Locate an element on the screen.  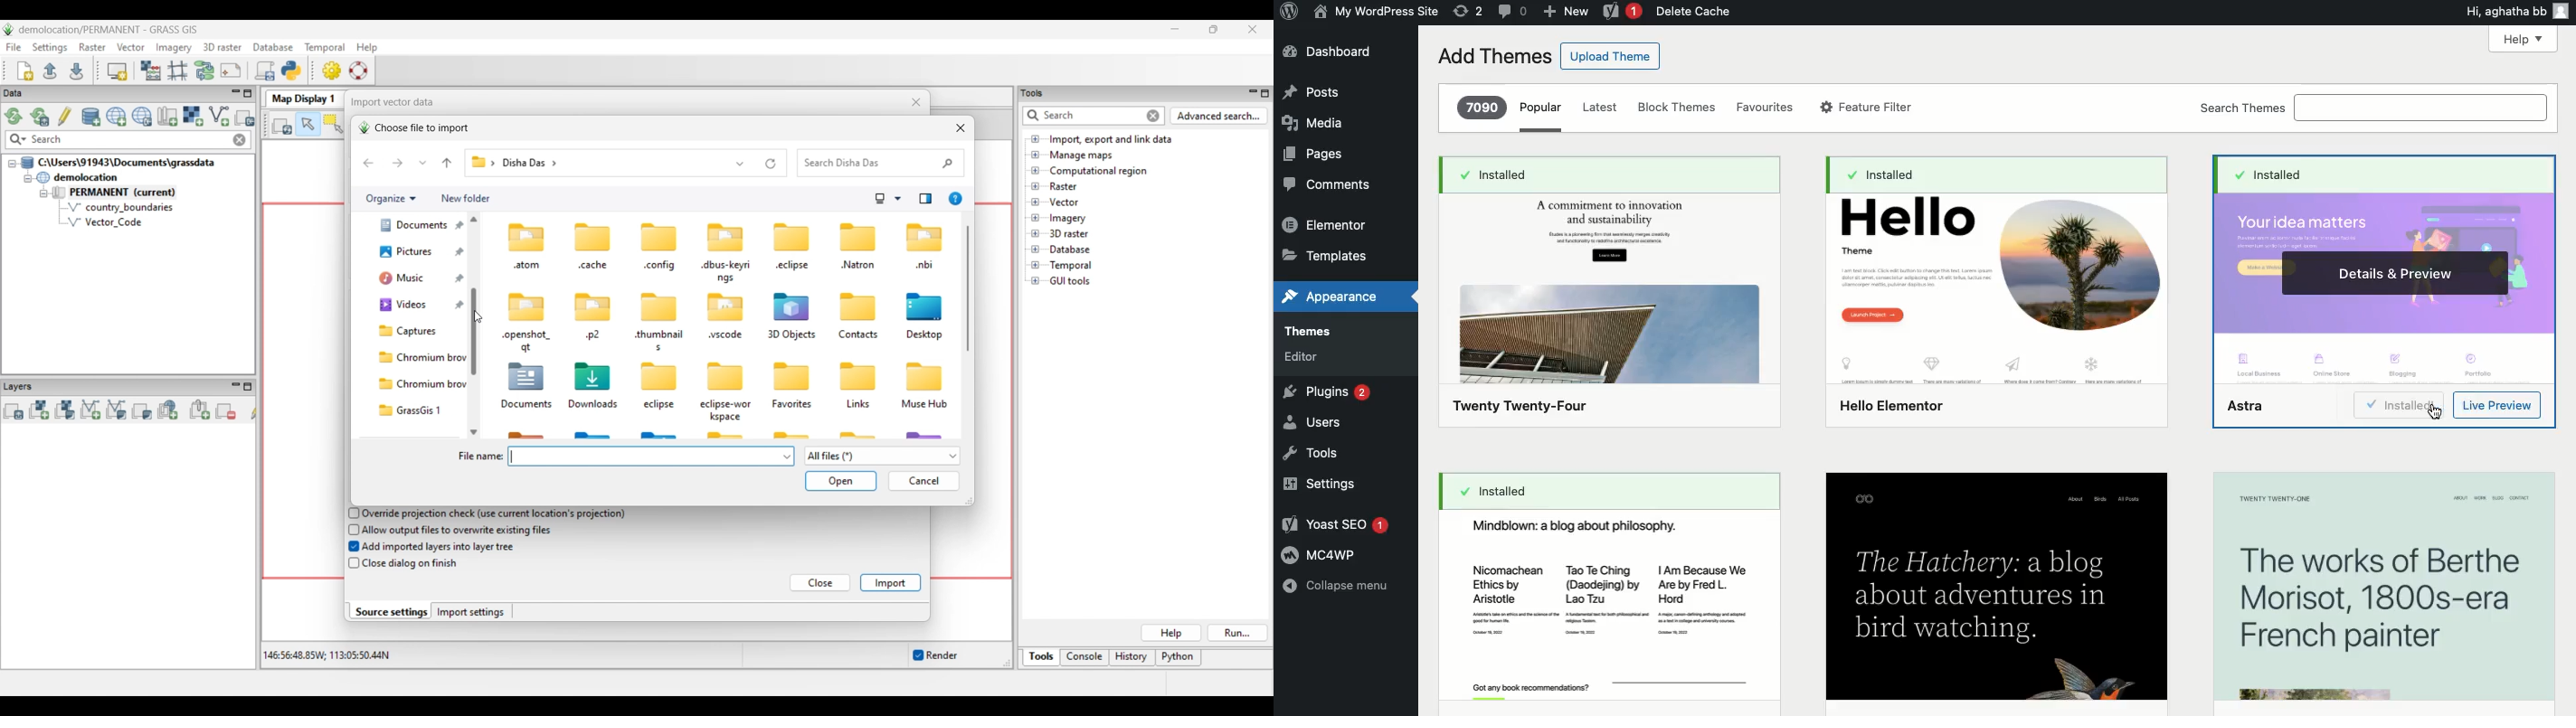
Help is located at coordinates (2526, 40).